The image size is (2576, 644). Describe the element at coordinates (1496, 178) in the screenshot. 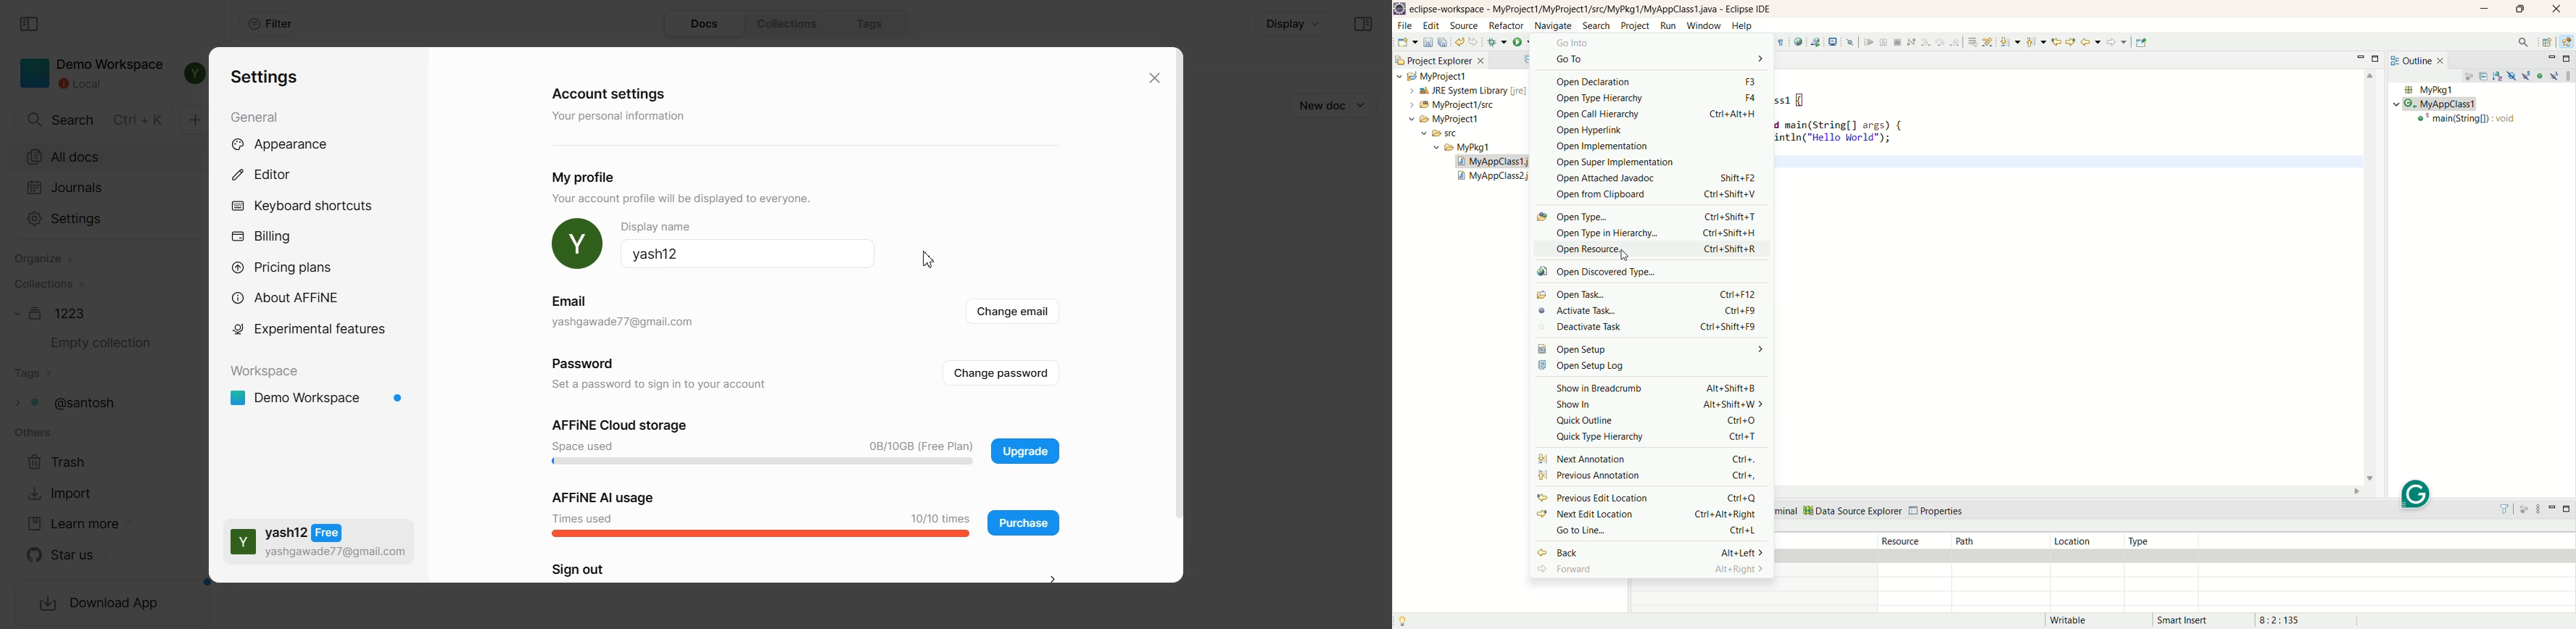

I see `MyAppClass2.j` at that location.